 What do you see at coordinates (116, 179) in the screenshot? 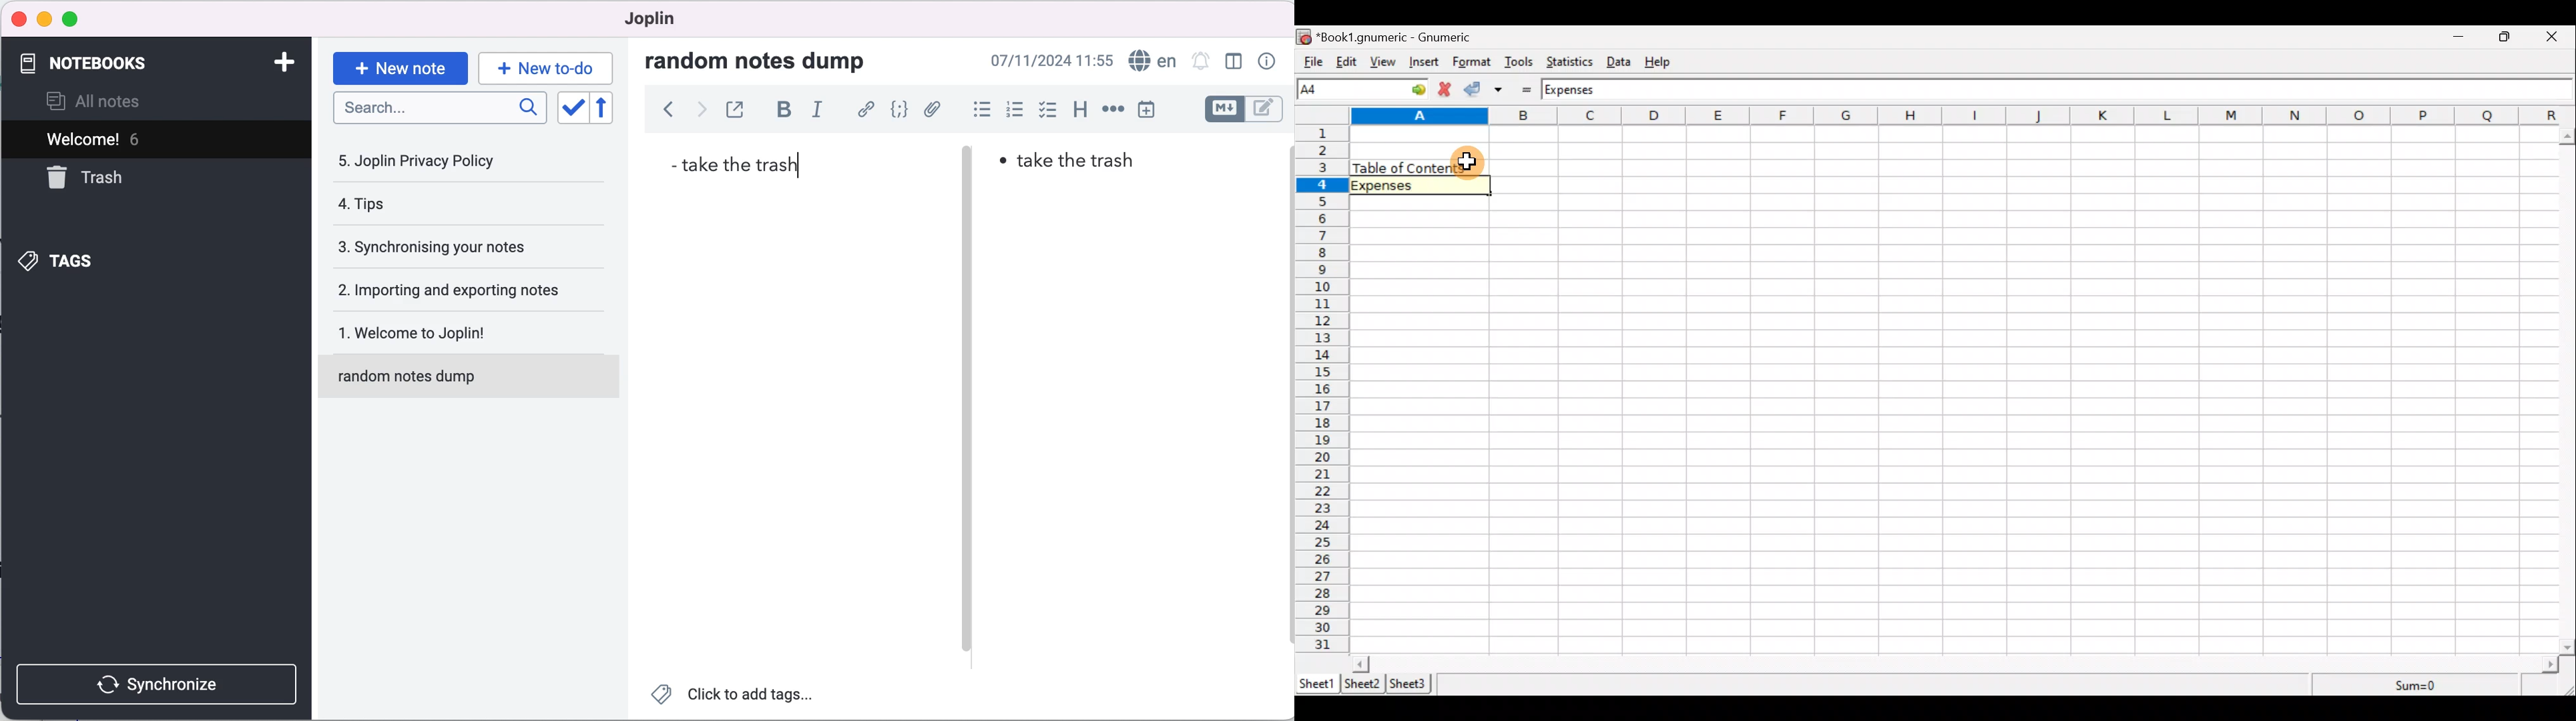
I see `trash` at bounding box center [116, 179].